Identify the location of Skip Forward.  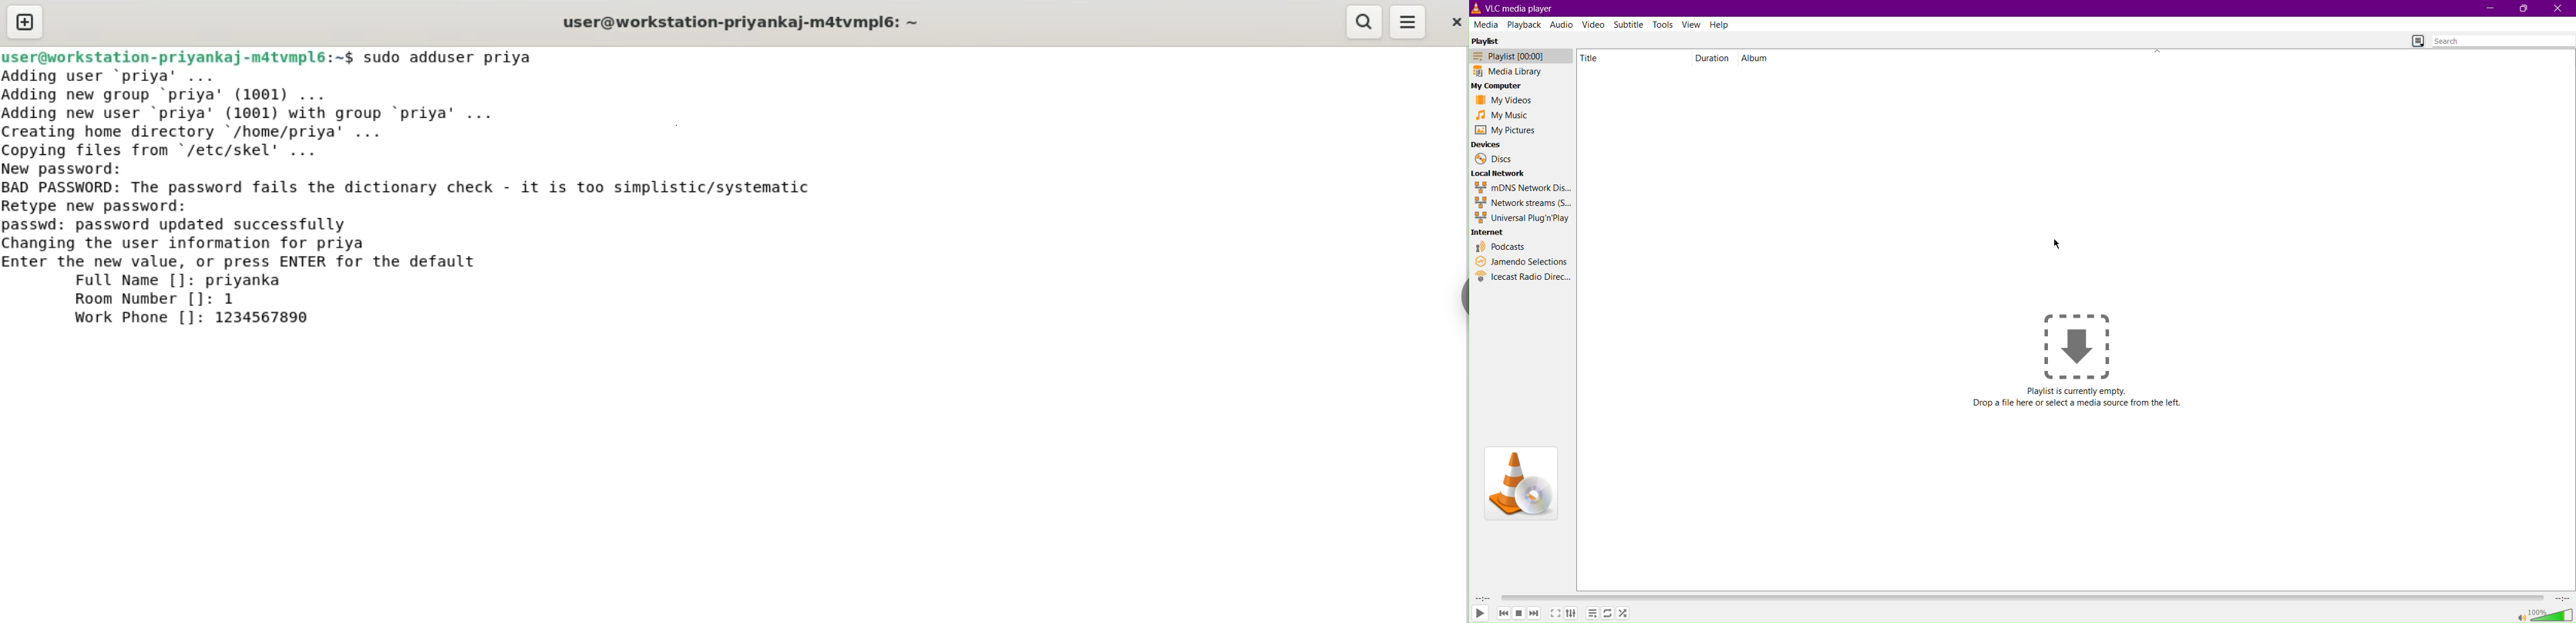
(1534, 613).